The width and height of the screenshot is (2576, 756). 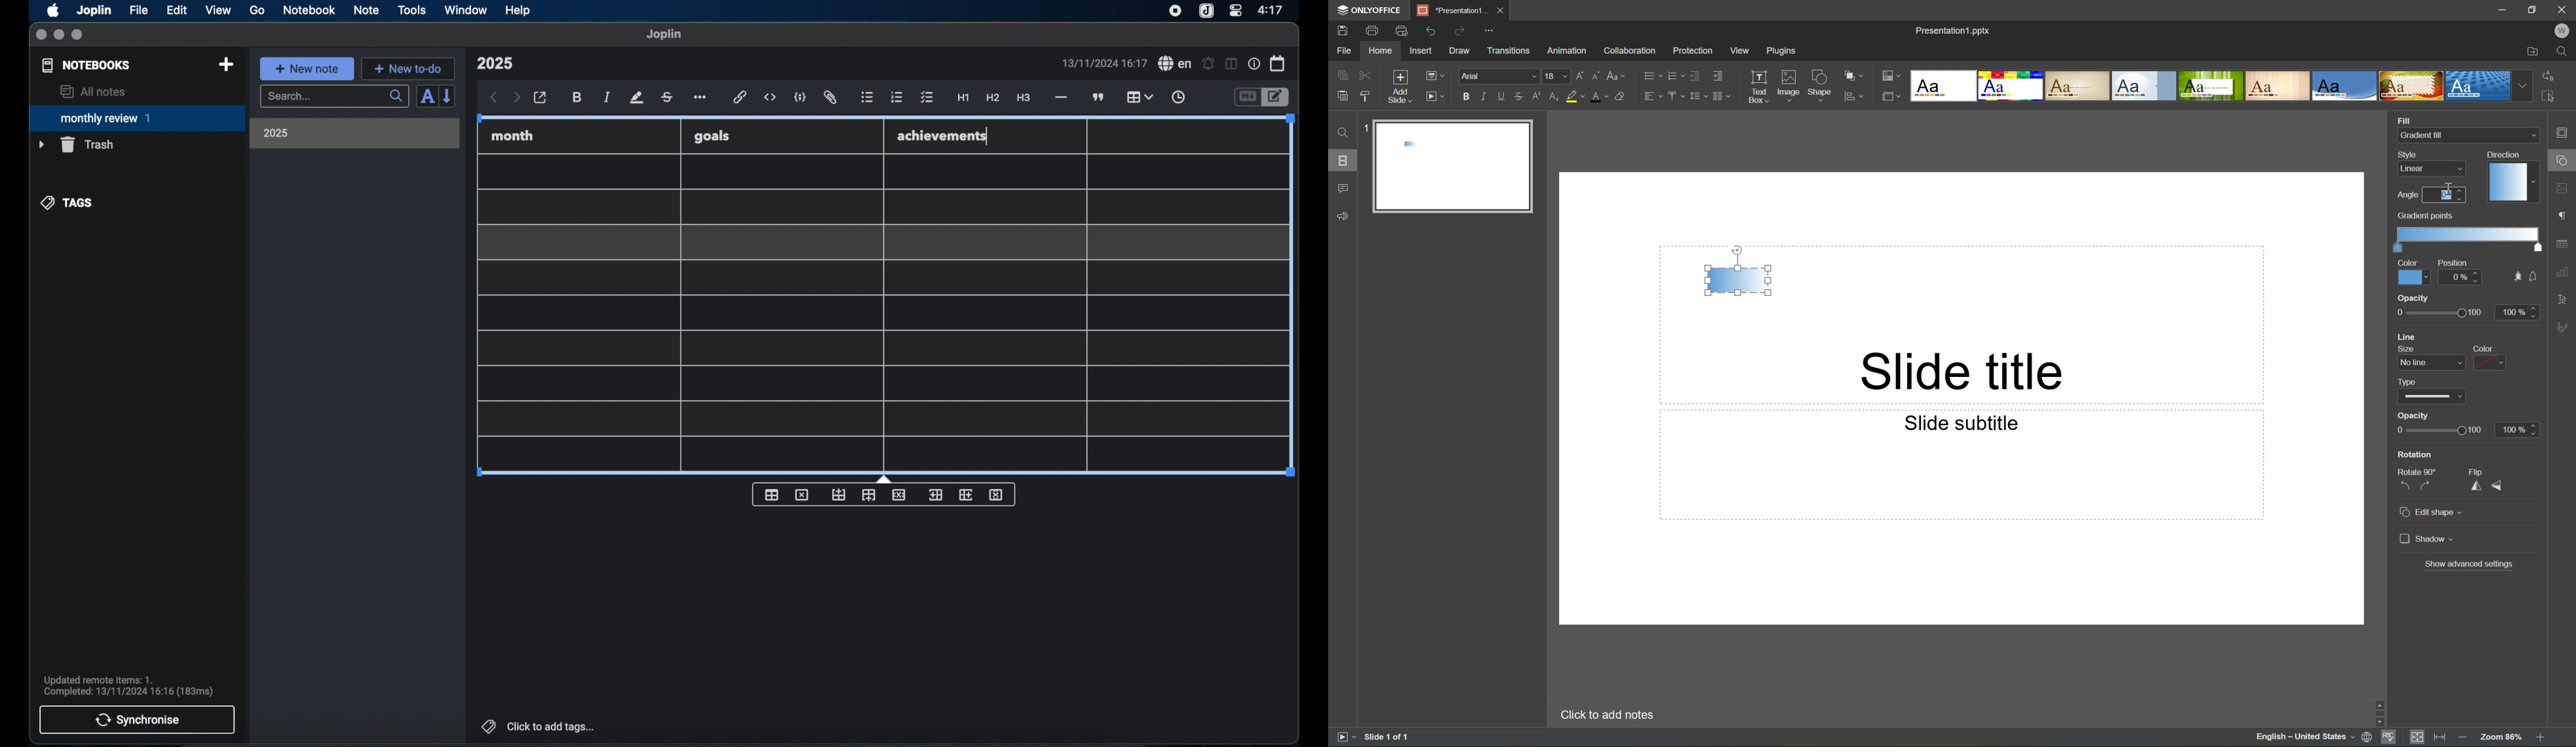 What do you see at coordinates (1499, 9) in the screenshot?
I see `Close` at bounding box center [1499, 9].